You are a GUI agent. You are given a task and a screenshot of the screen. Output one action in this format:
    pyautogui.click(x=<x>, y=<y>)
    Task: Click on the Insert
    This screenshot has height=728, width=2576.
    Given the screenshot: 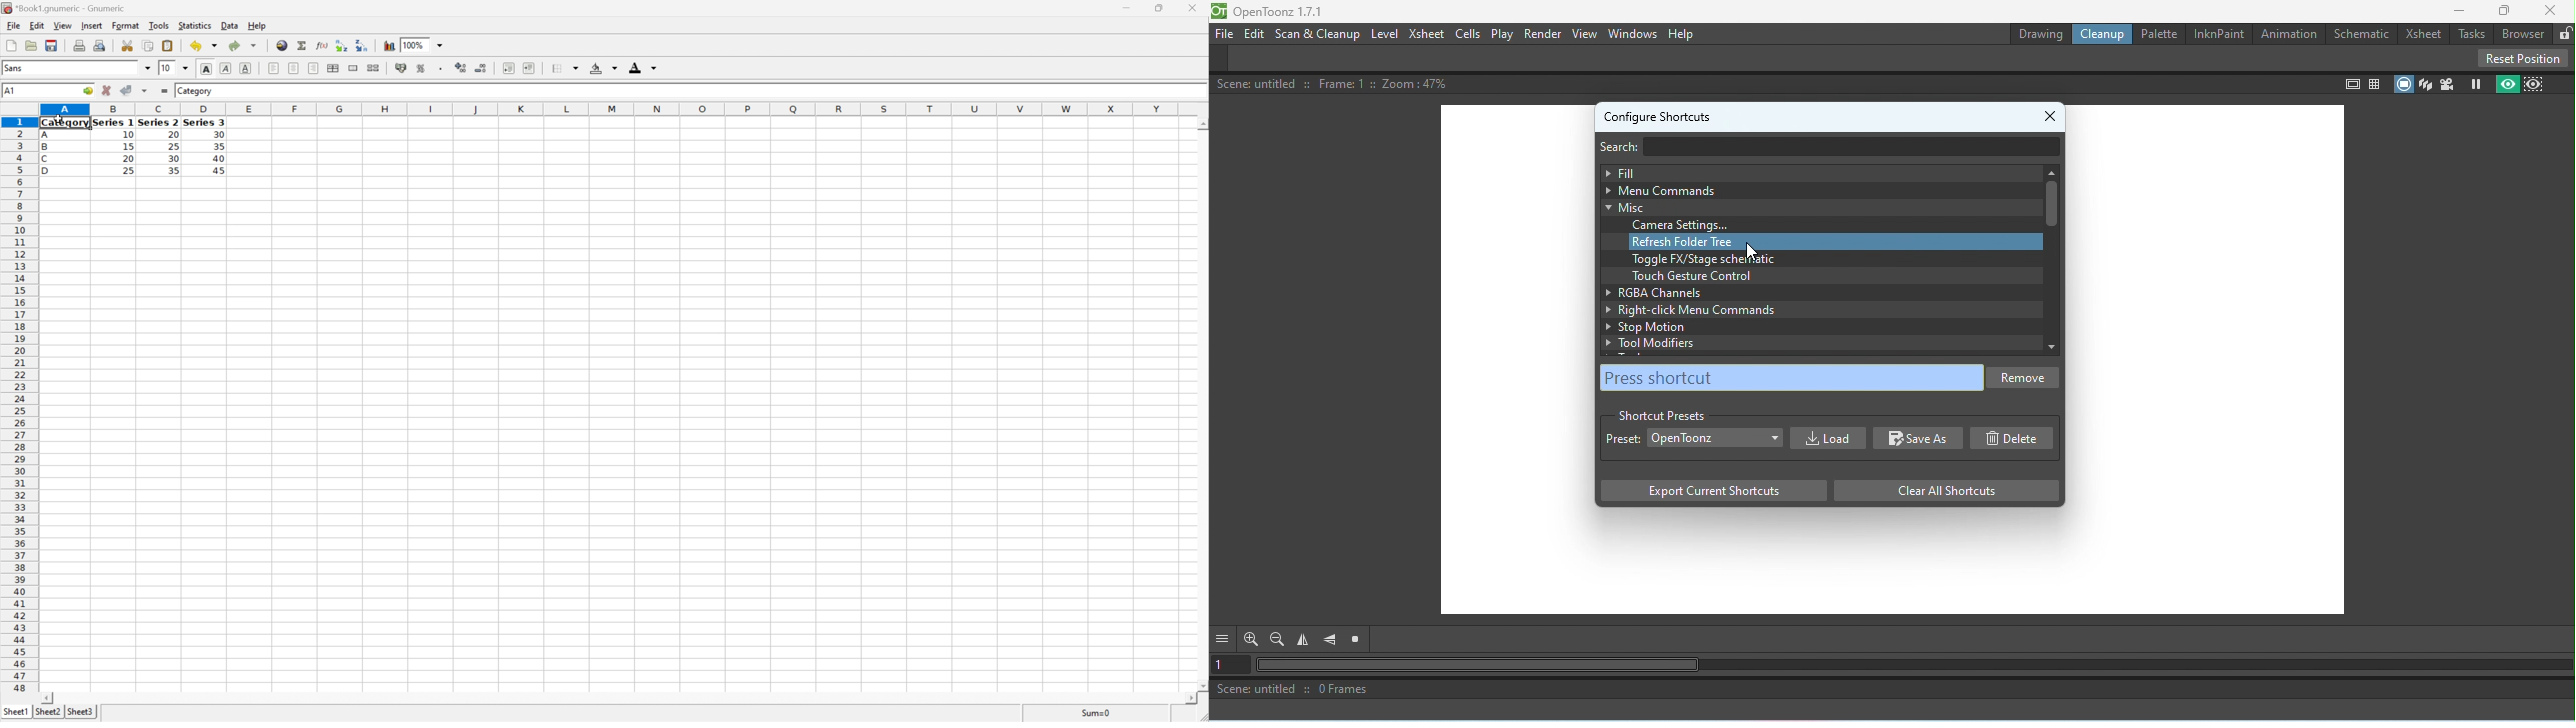 What is the action you would take?
    pyautogui.click(x=92, y=26)
    